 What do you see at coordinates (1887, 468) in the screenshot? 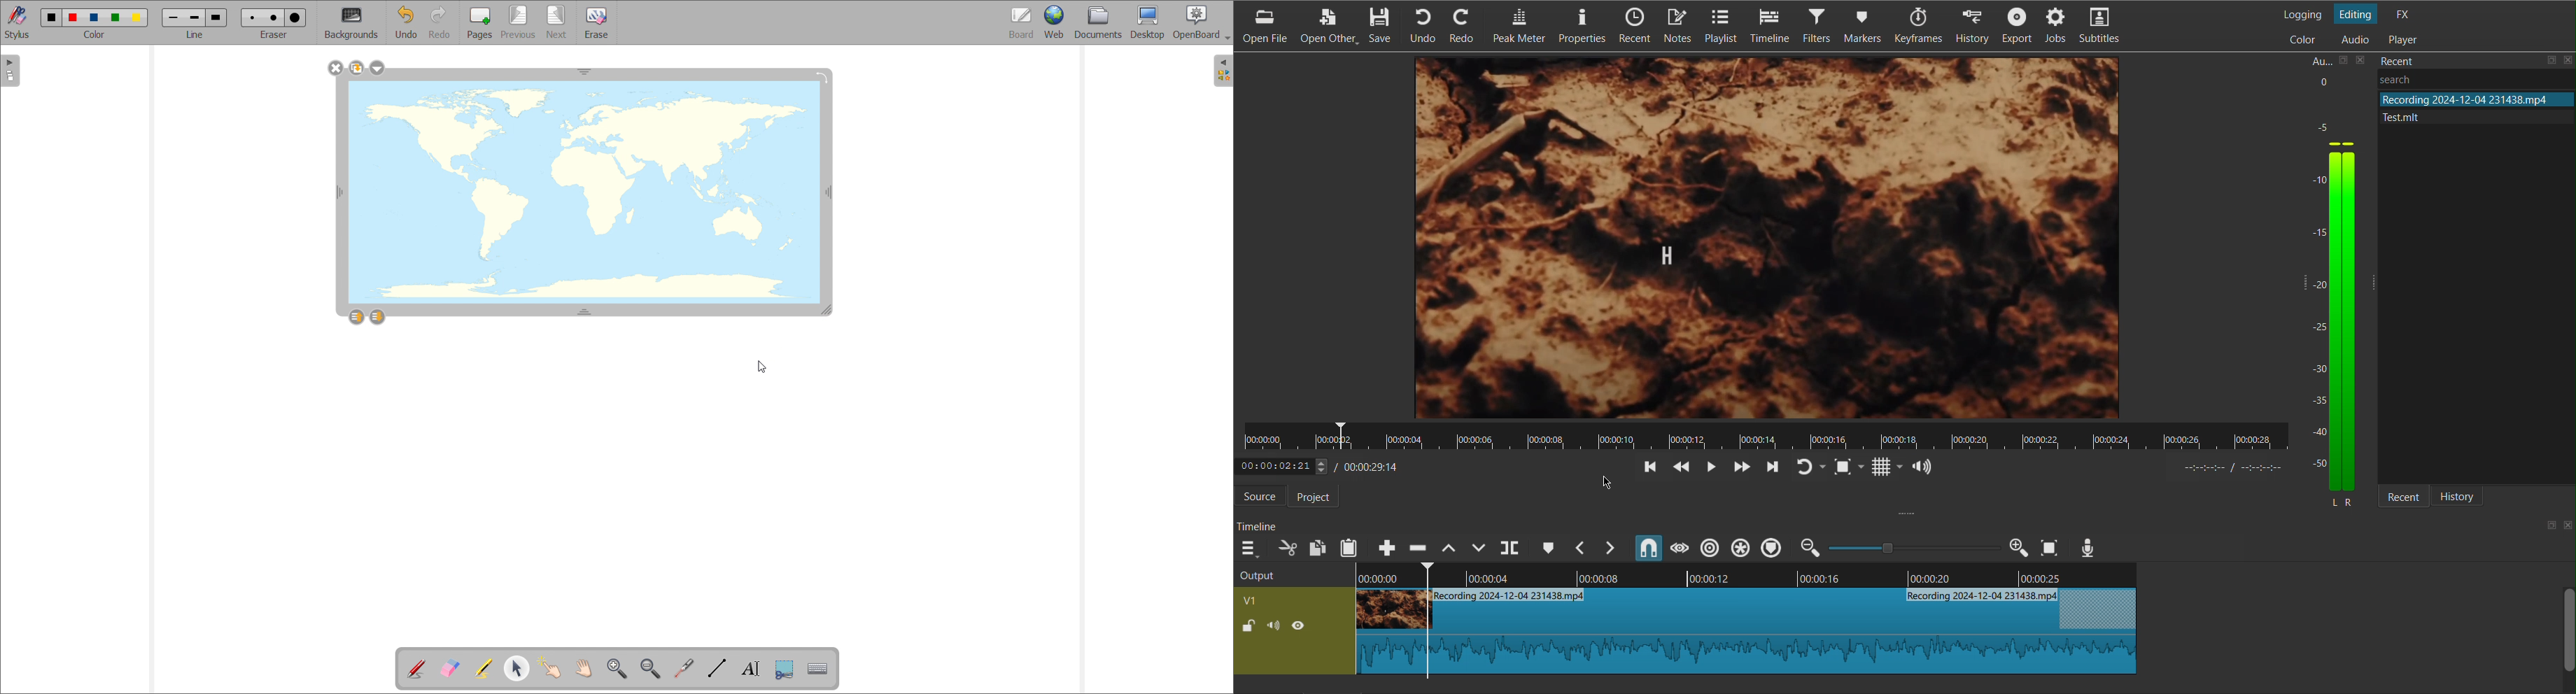
I see `Grid Display` at bounding box center [1887, 468].